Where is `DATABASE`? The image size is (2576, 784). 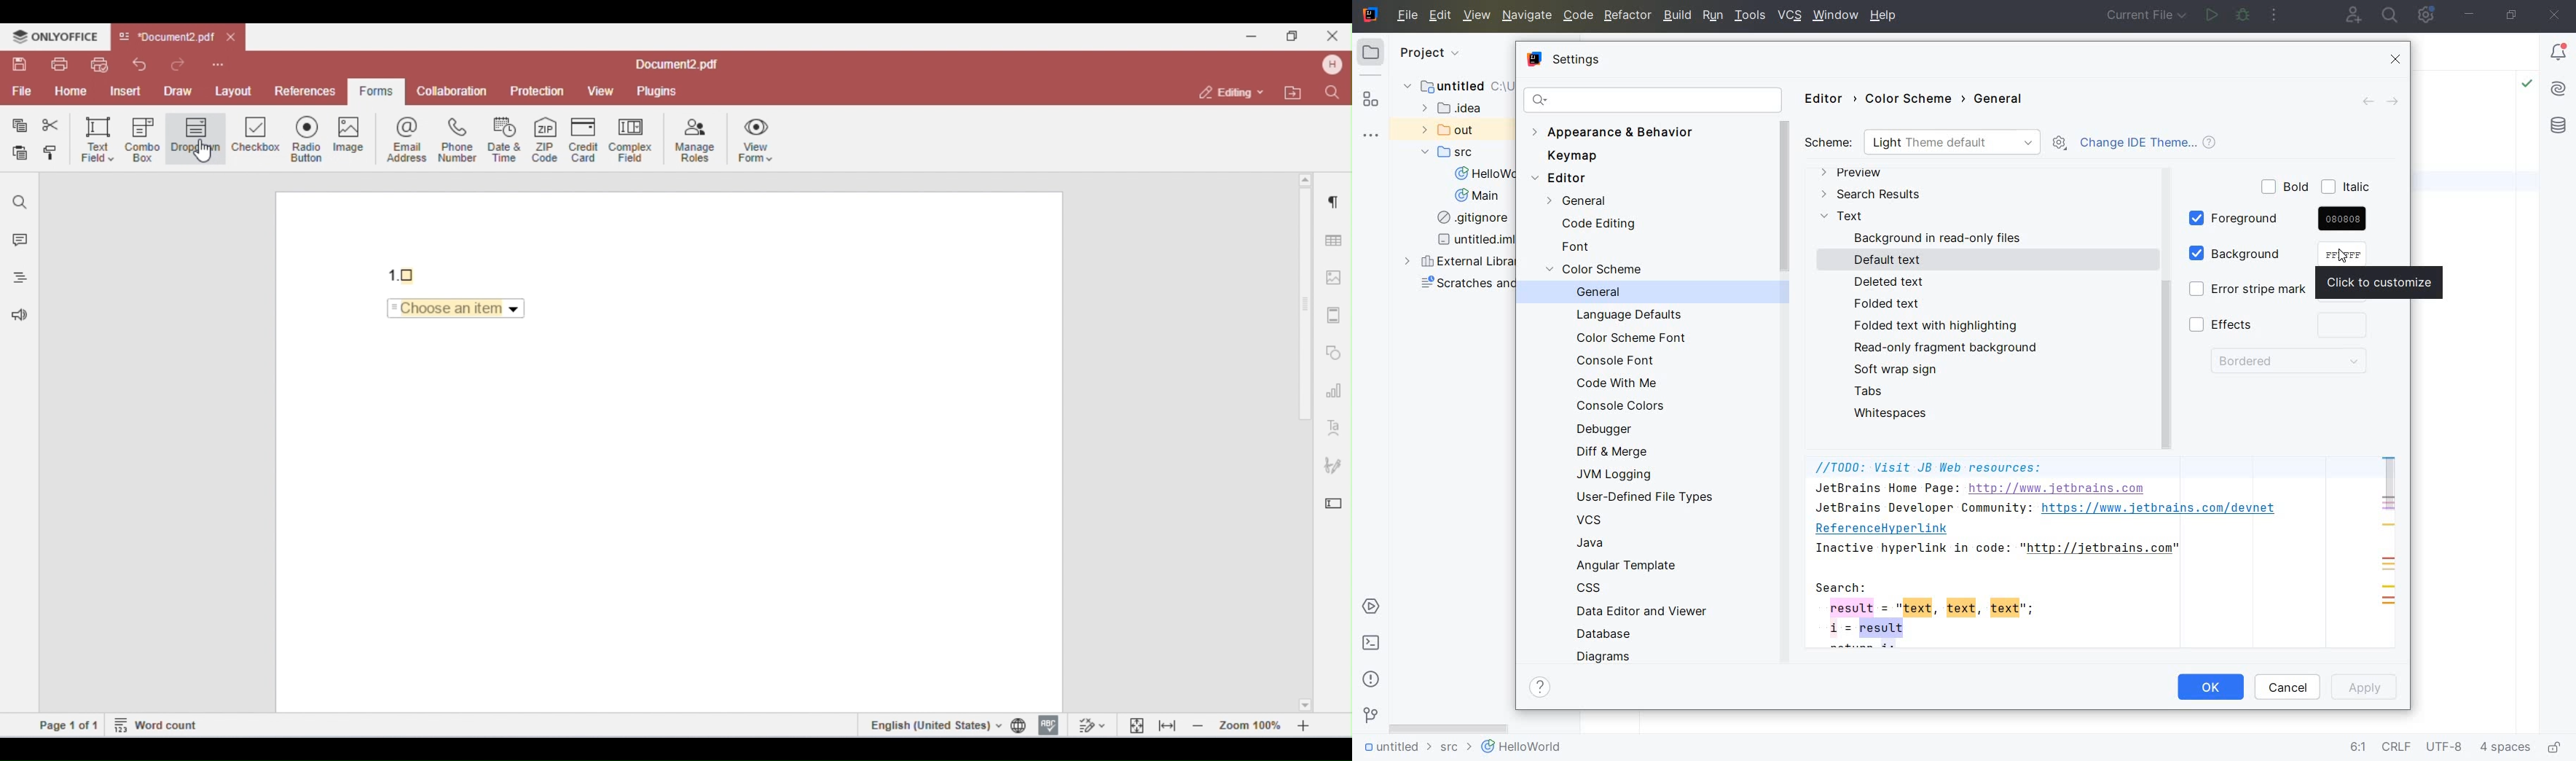 DATABASE is located at coordinates (1609, 634).